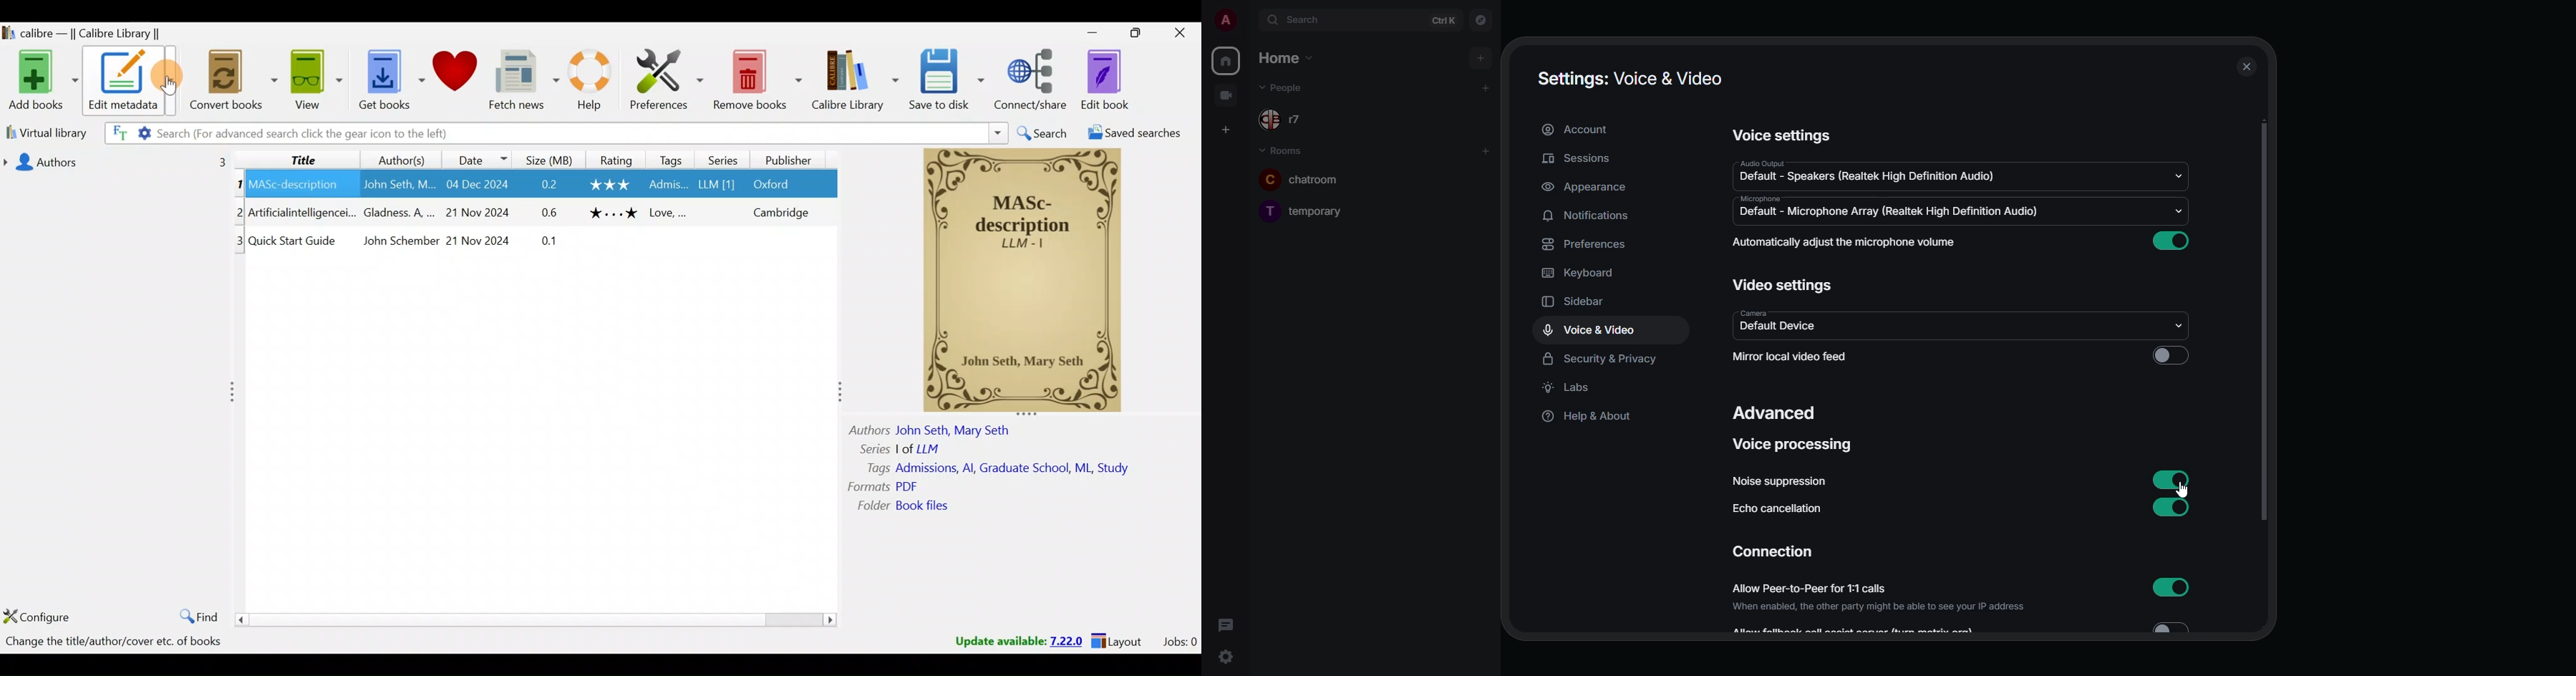 The image size is (2576, 700). Describe the element at coordinates (1762, 163) in the screenshot. I see `audio output` at that location.